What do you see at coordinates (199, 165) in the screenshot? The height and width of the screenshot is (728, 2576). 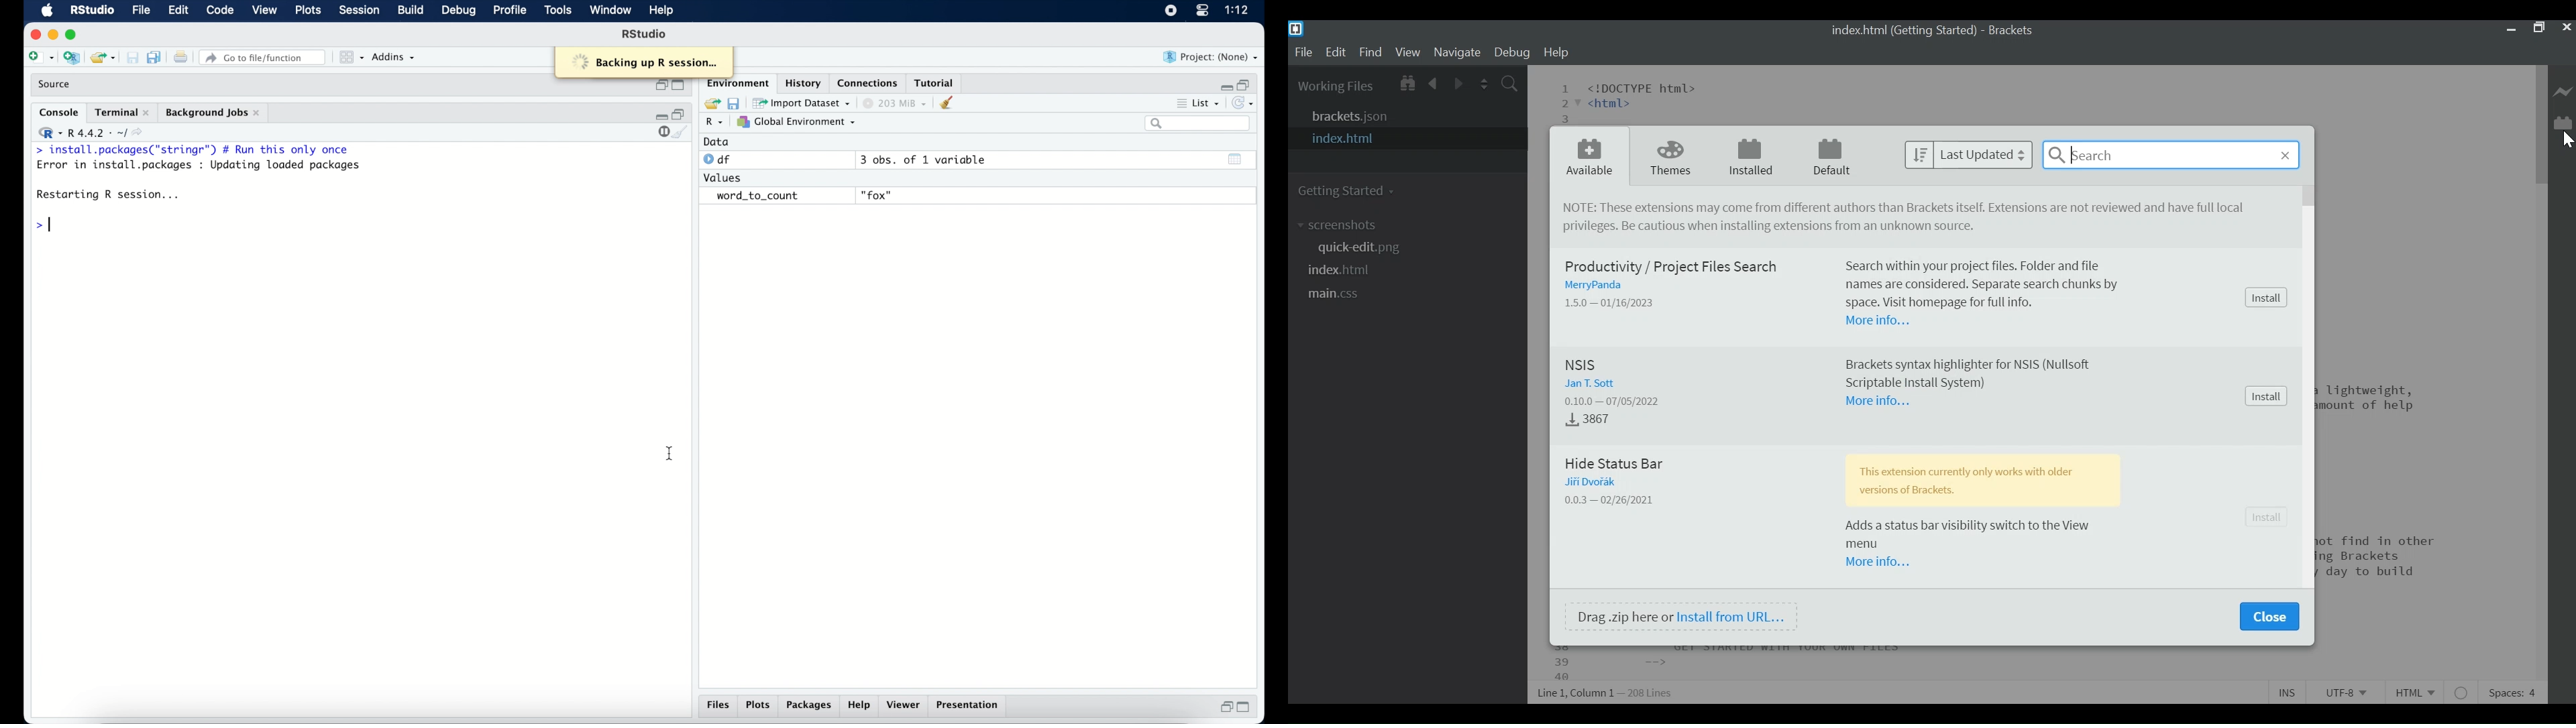 I see `Error in install.packages : Updating loaded packages` at bounding box center [199, 165].